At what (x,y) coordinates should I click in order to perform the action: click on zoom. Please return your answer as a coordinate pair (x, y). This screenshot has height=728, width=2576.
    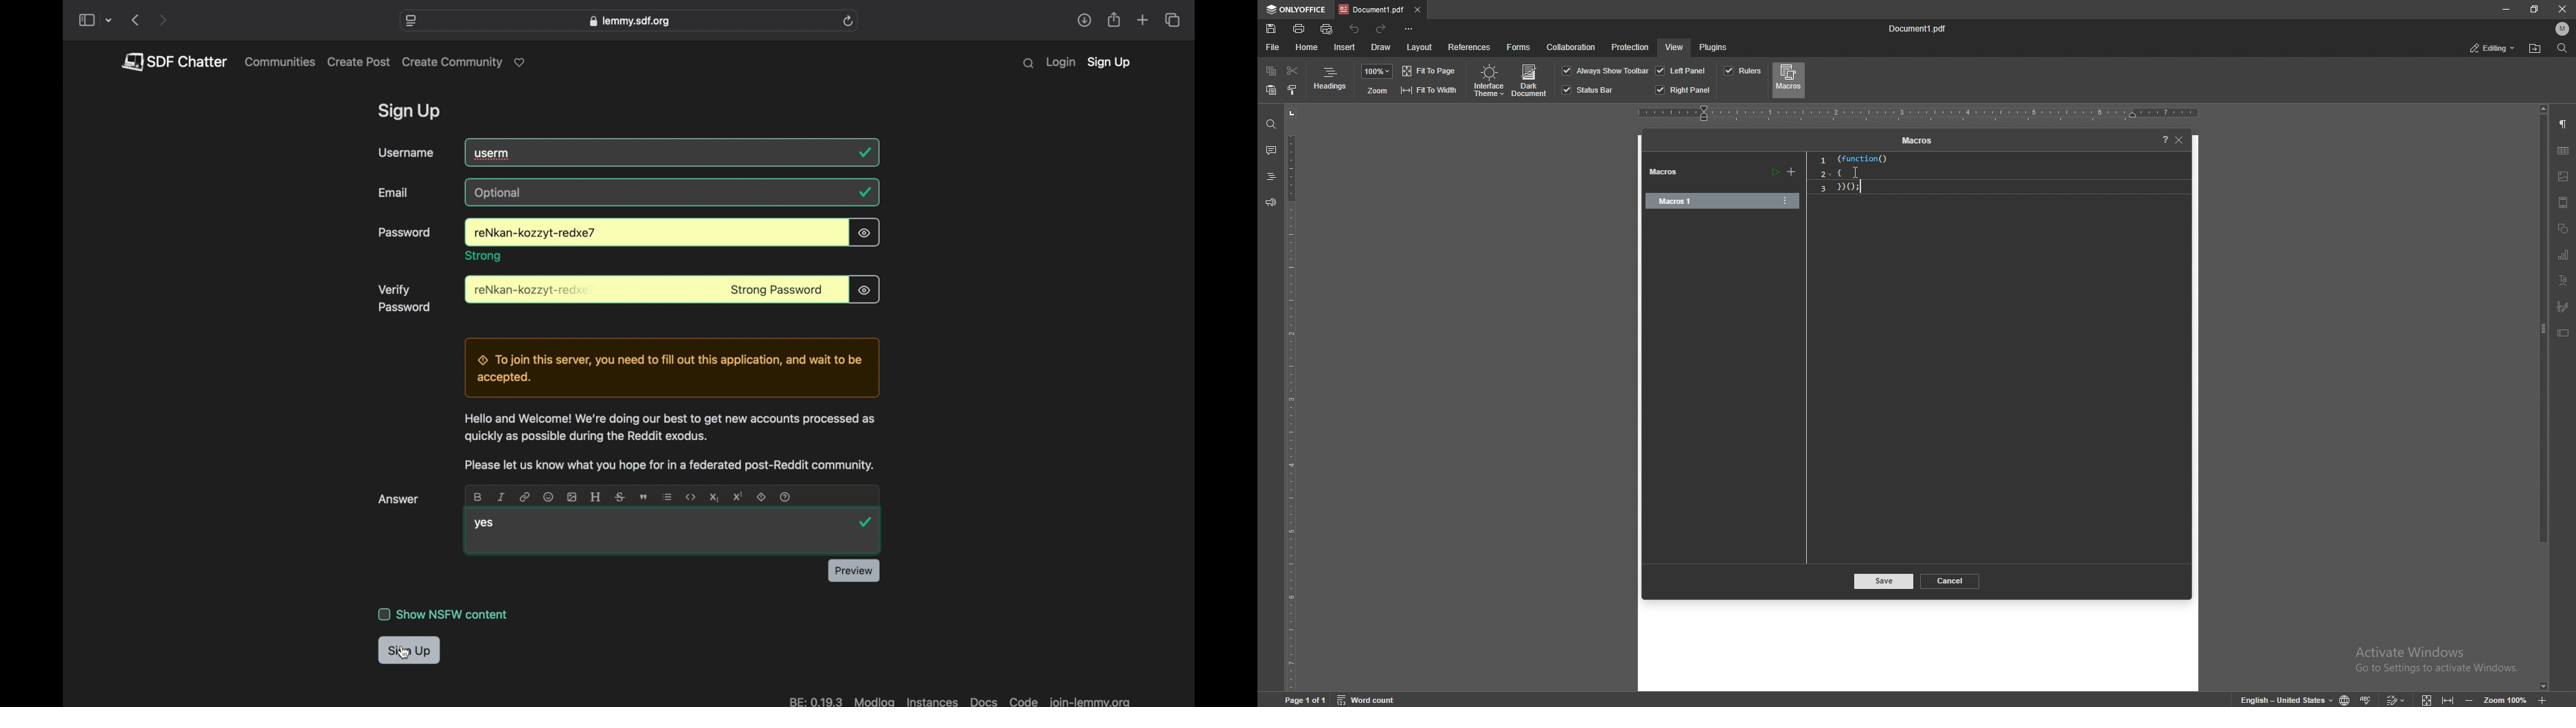
    Looking at the image, I should click on (1376, 91).